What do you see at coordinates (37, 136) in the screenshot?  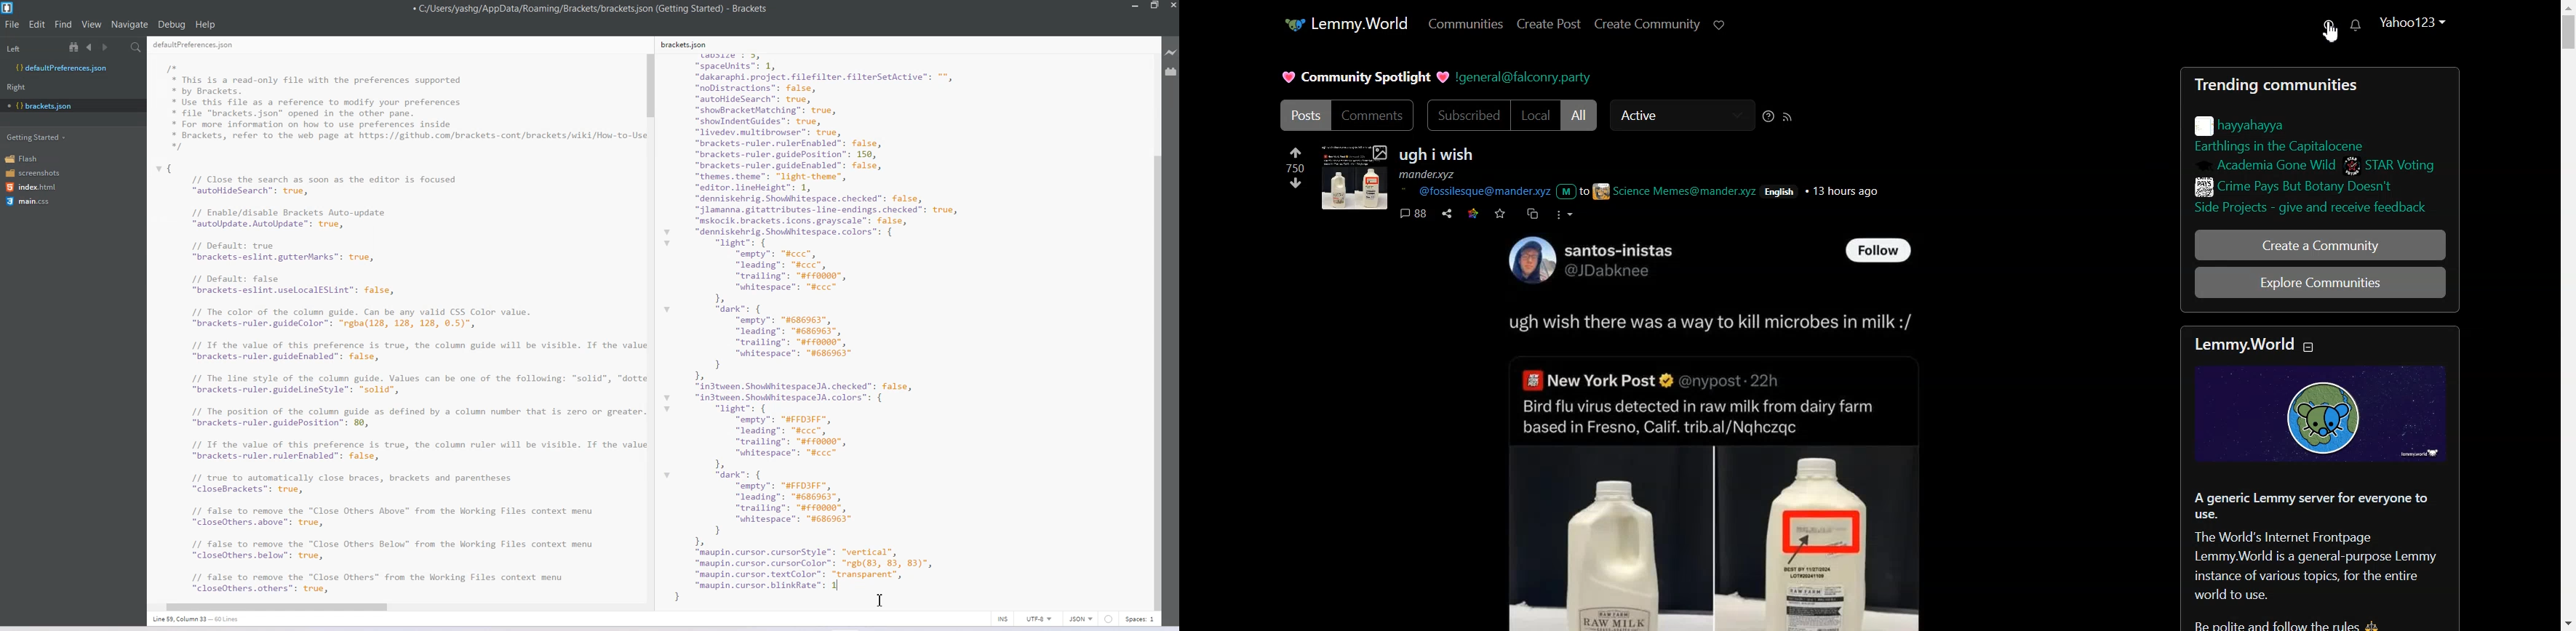 I see `Getting Started` at bounding box center [37, 136].